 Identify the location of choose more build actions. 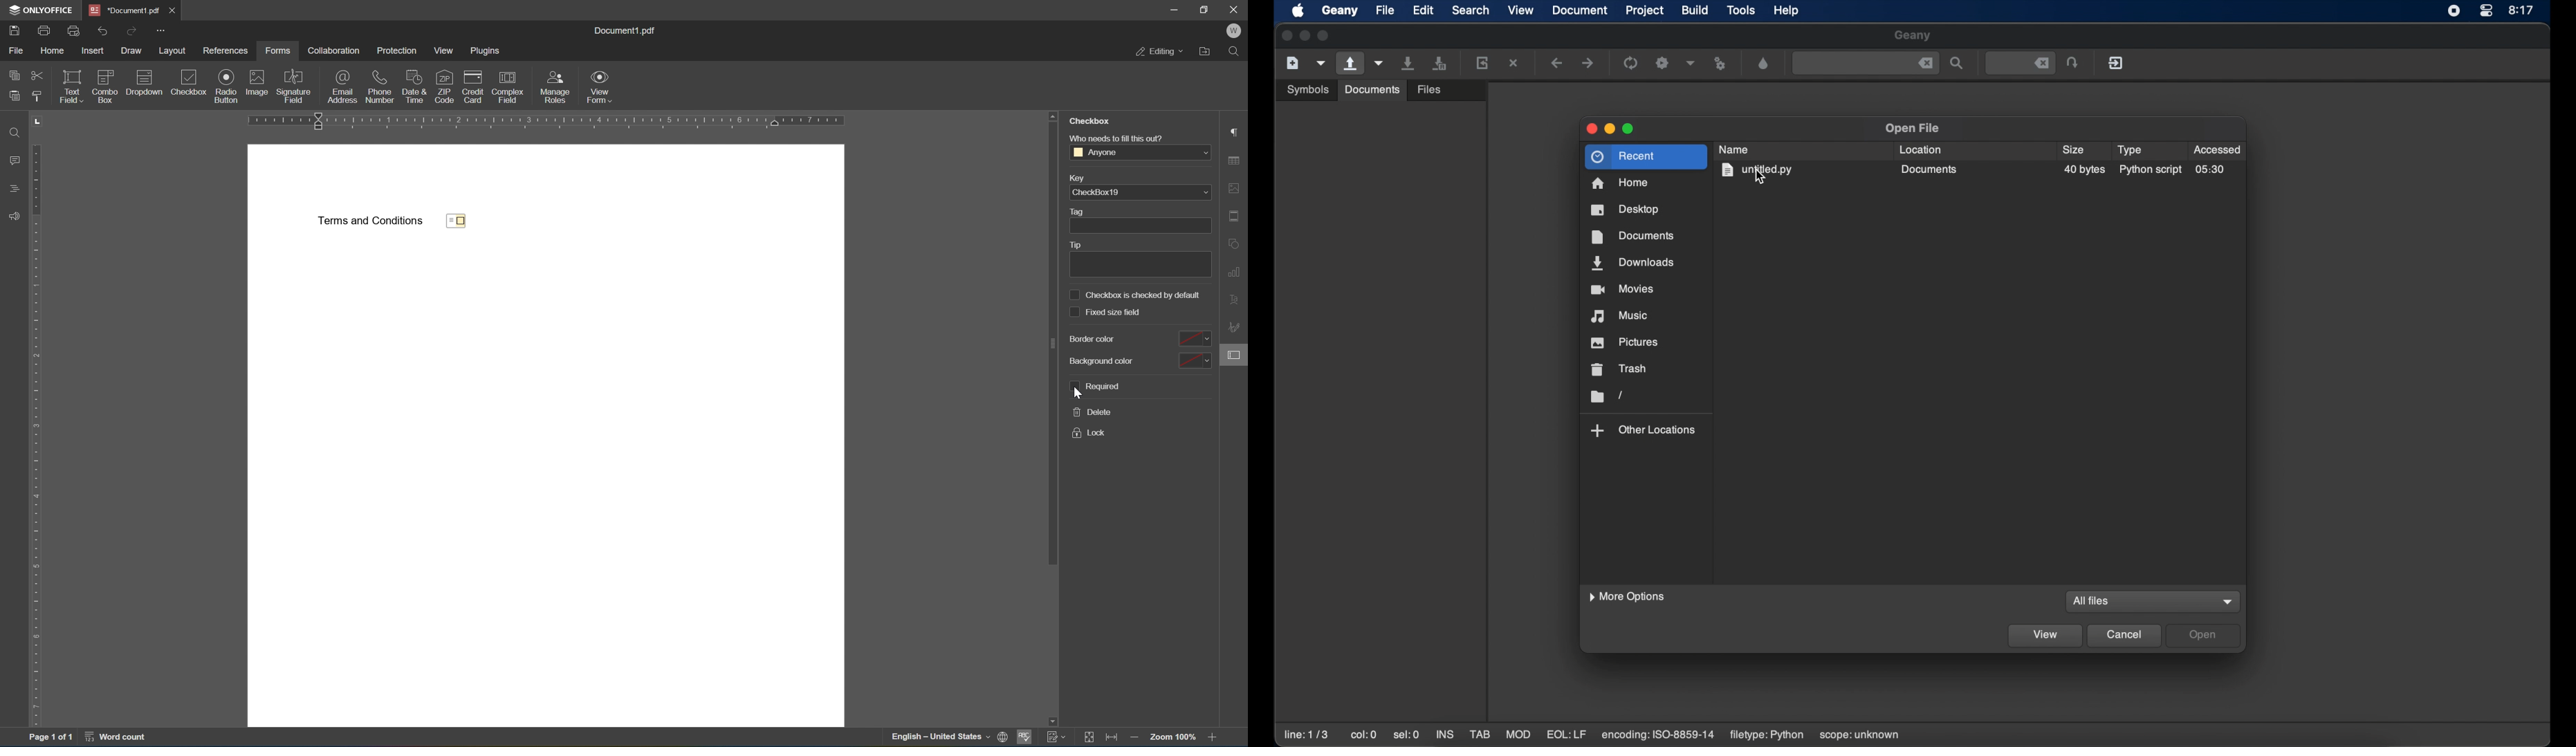
(1691, 63).